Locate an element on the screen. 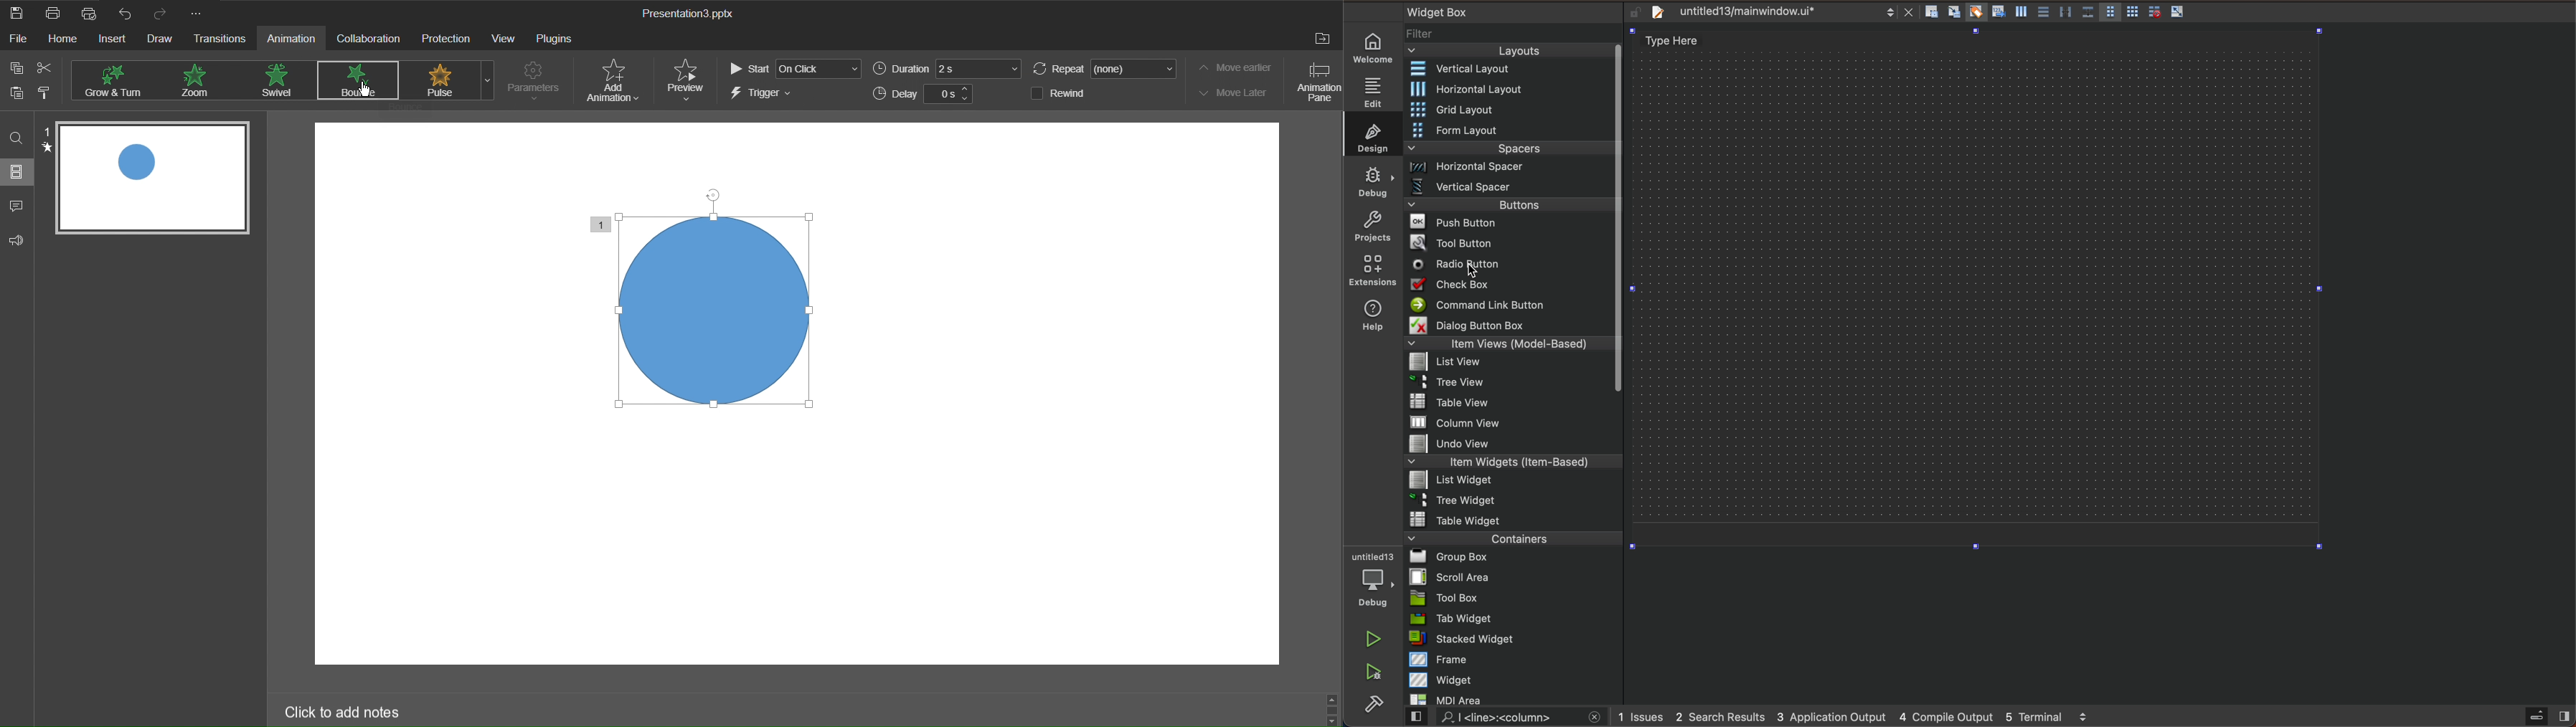  Collaboration is located at coordinates (369, 39).